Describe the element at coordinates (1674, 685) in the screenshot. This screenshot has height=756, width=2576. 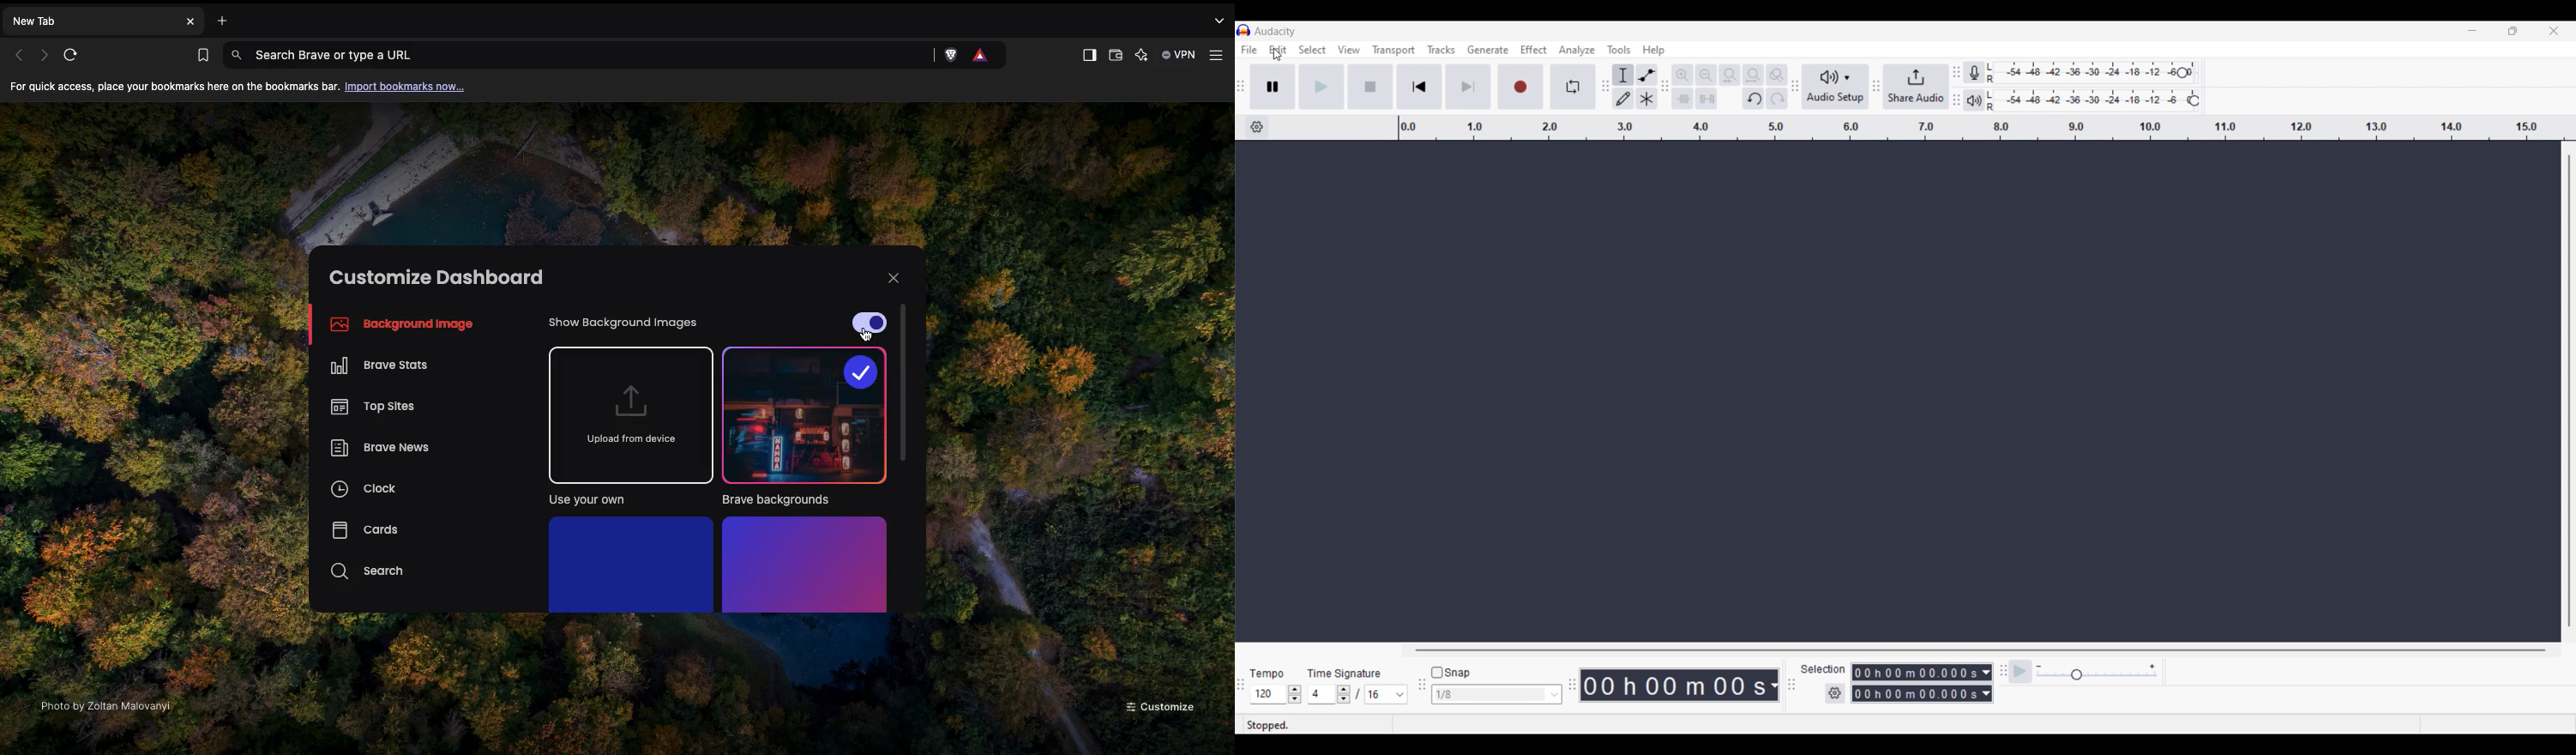
I see `Shows recorded duration` at that location.